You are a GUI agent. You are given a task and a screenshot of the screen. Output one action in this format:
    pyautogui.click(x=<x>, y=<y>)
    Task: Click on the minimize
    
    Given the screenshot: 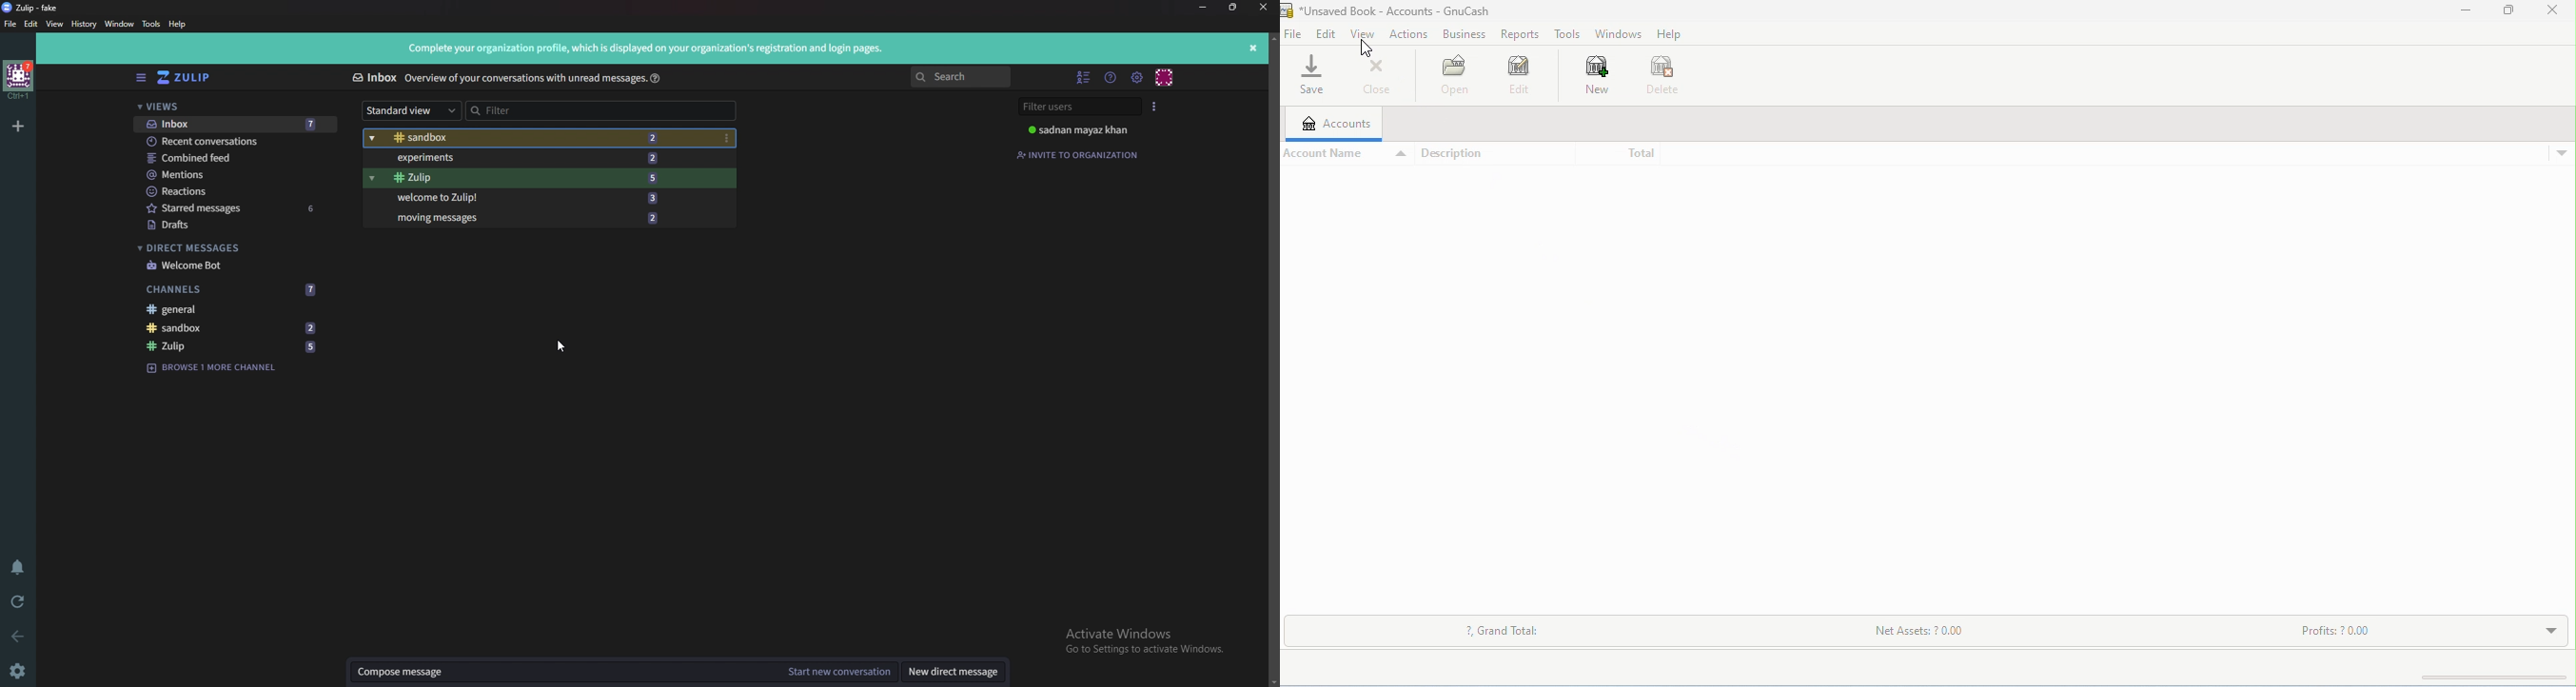 What is the action you would take?
    pyautogui.click(x=2467, y=10)
    